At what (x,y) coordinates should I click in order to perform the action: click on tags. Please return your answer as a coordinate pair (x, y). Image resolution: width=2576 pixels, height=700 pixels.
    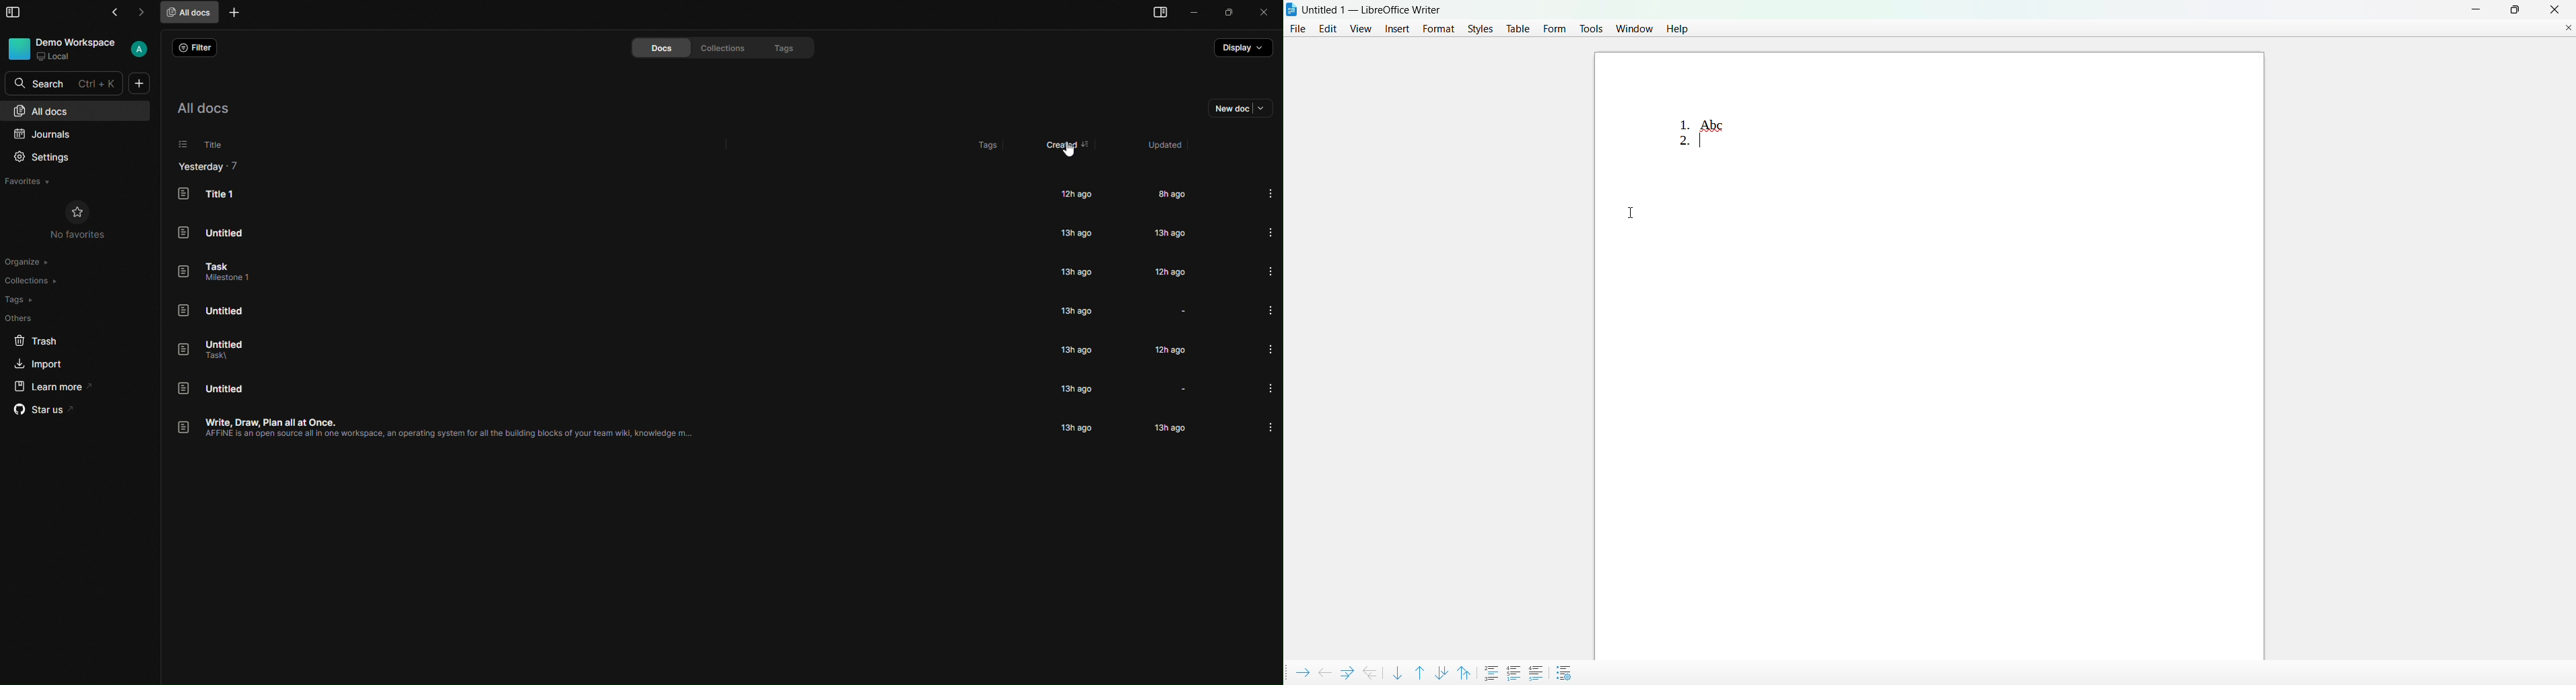
    Looking at the image, I should click on (988, 140).